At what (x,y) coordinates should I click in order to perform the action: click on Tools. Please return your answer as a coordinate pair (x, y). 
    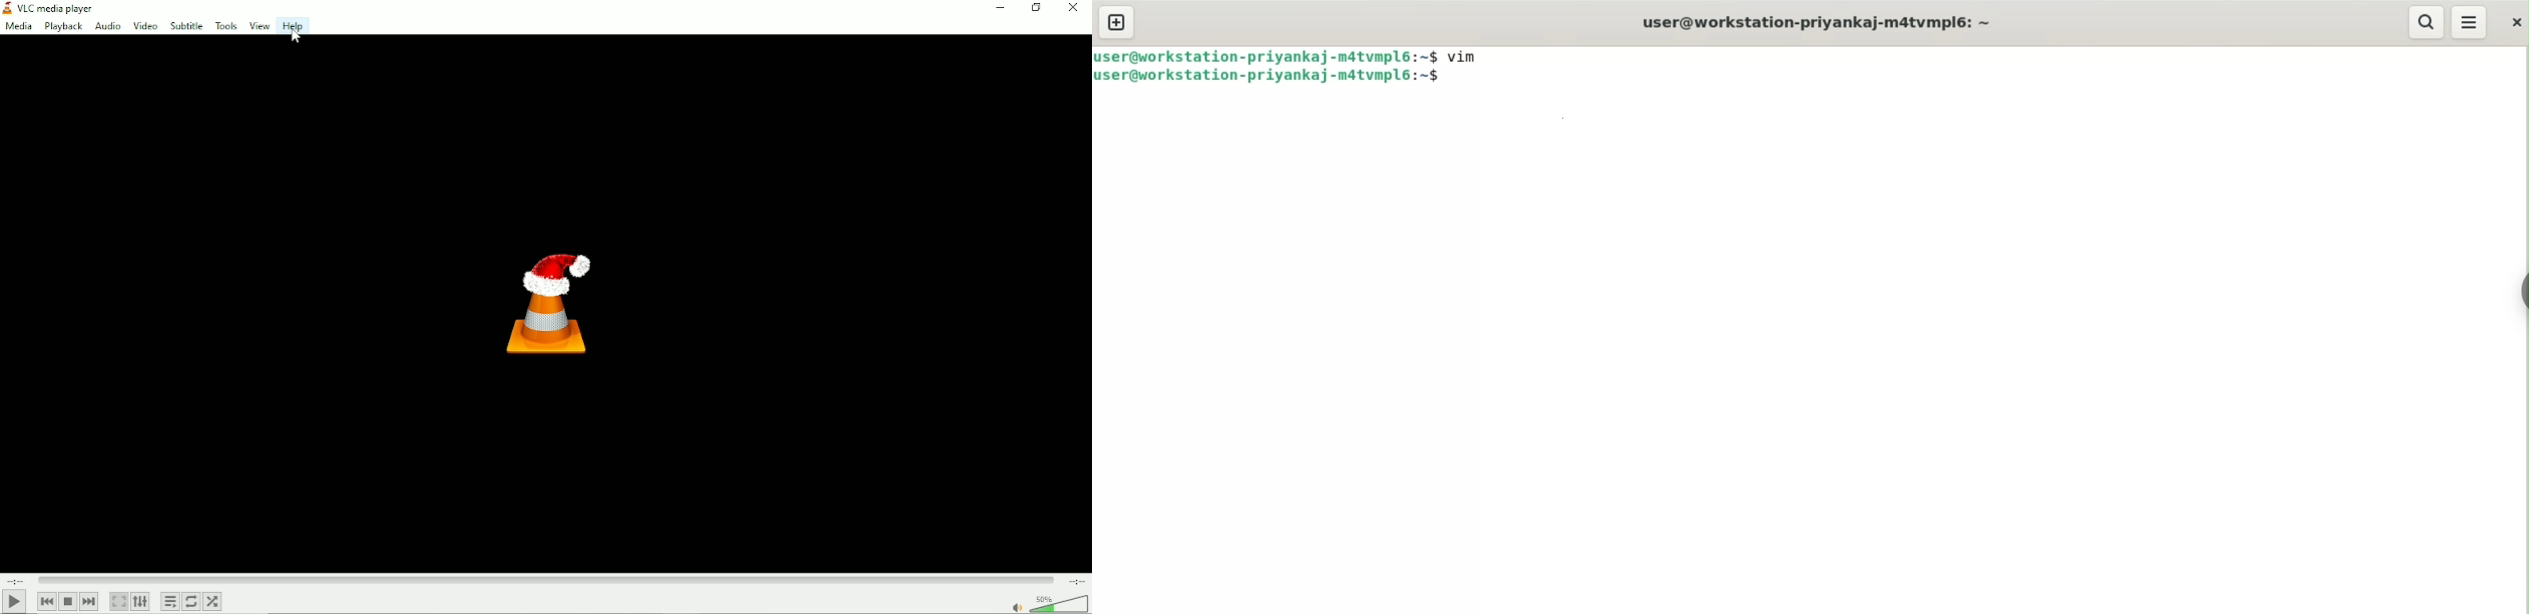
    Looking at the image, I should click on (223, 24).